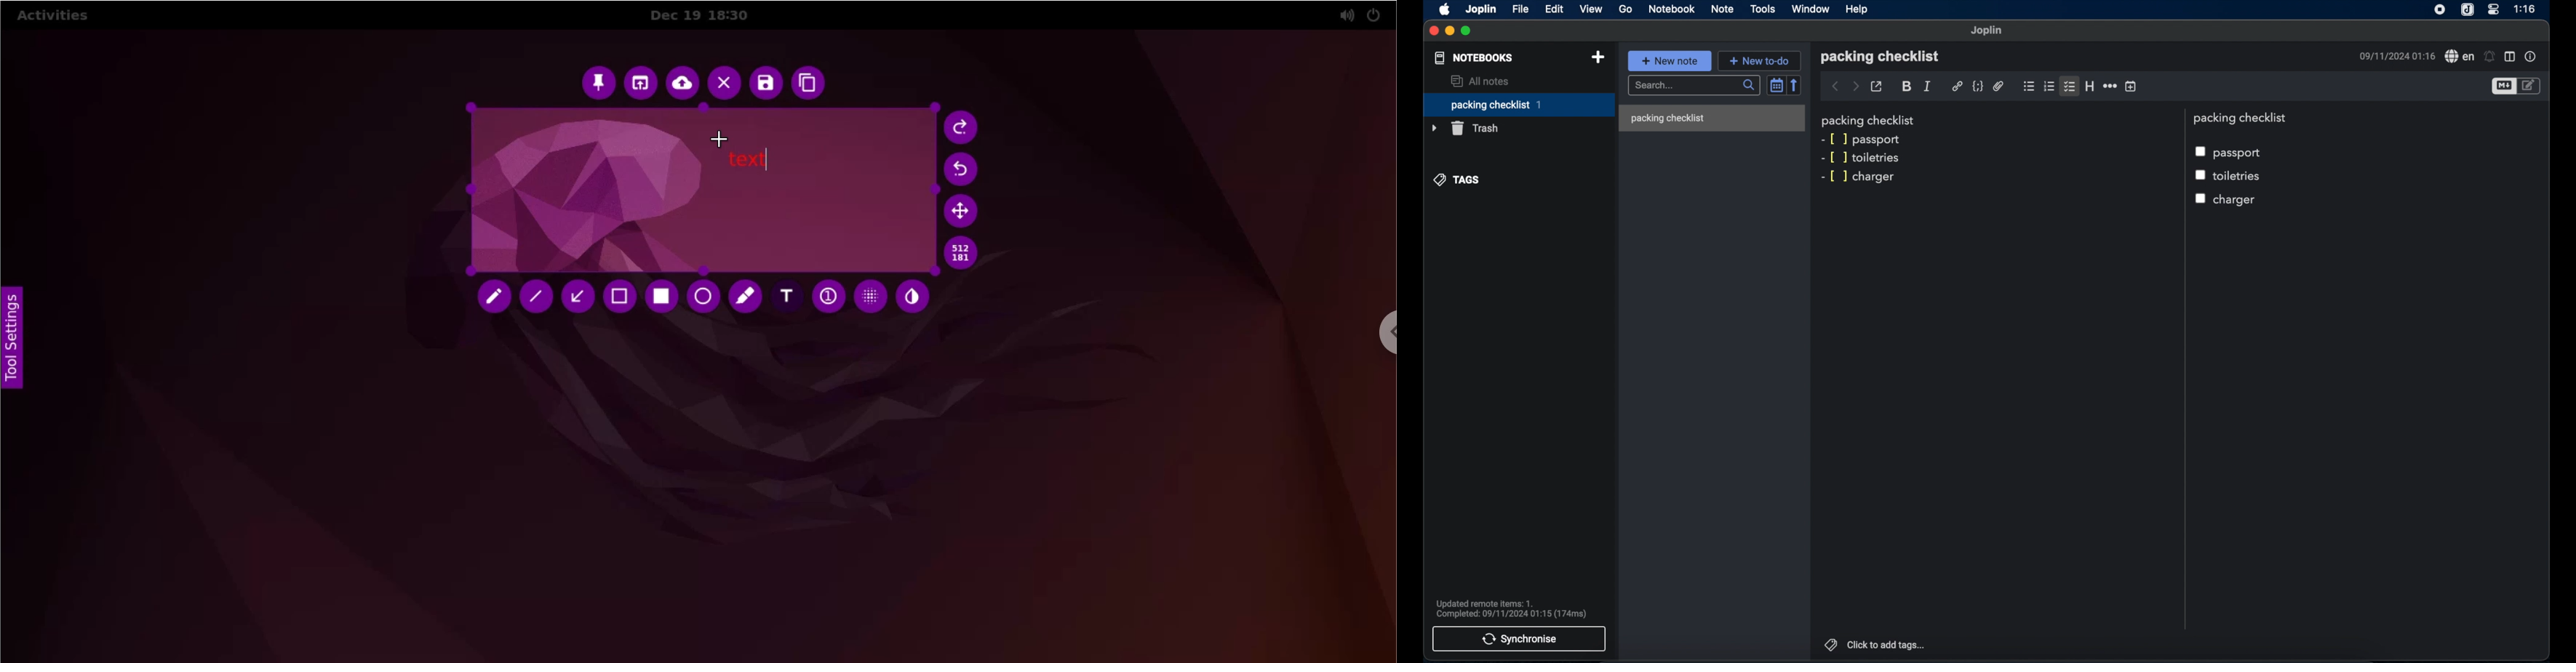  I want to click on apple icon, so click(1444, 10).